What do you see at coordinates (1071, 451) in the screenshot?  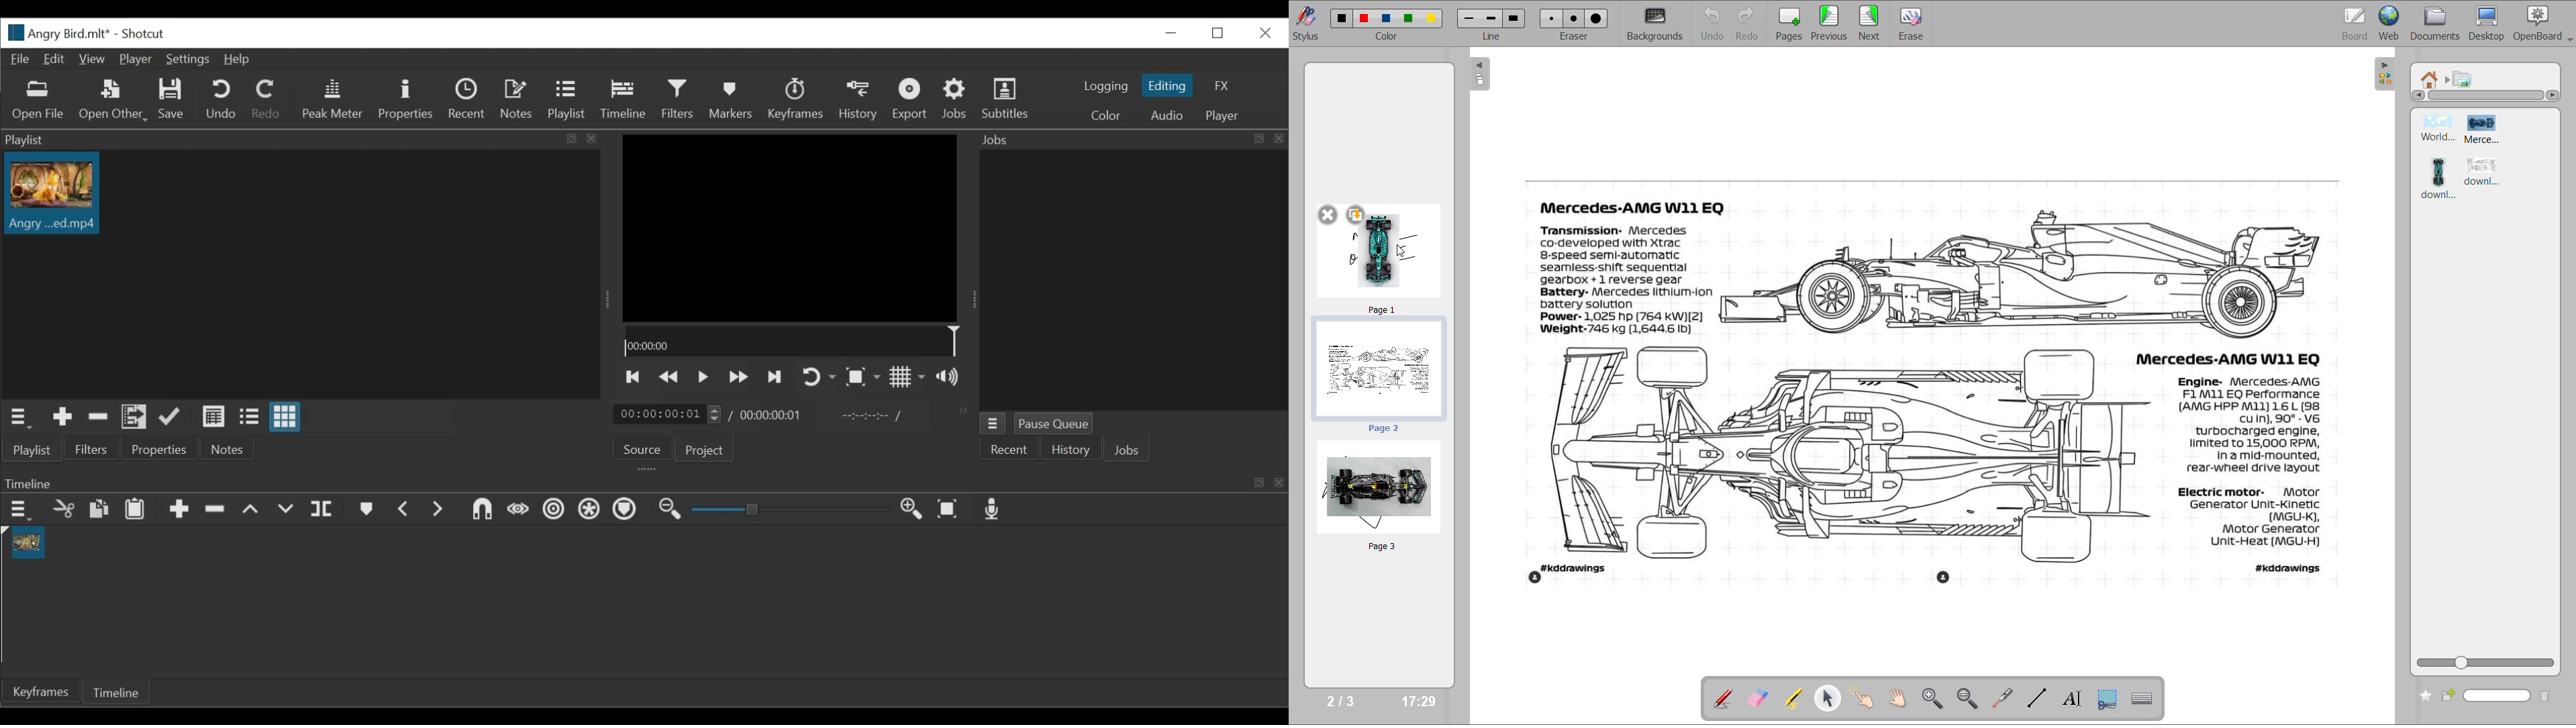 I see `History` at bounding box center [1071, 451].